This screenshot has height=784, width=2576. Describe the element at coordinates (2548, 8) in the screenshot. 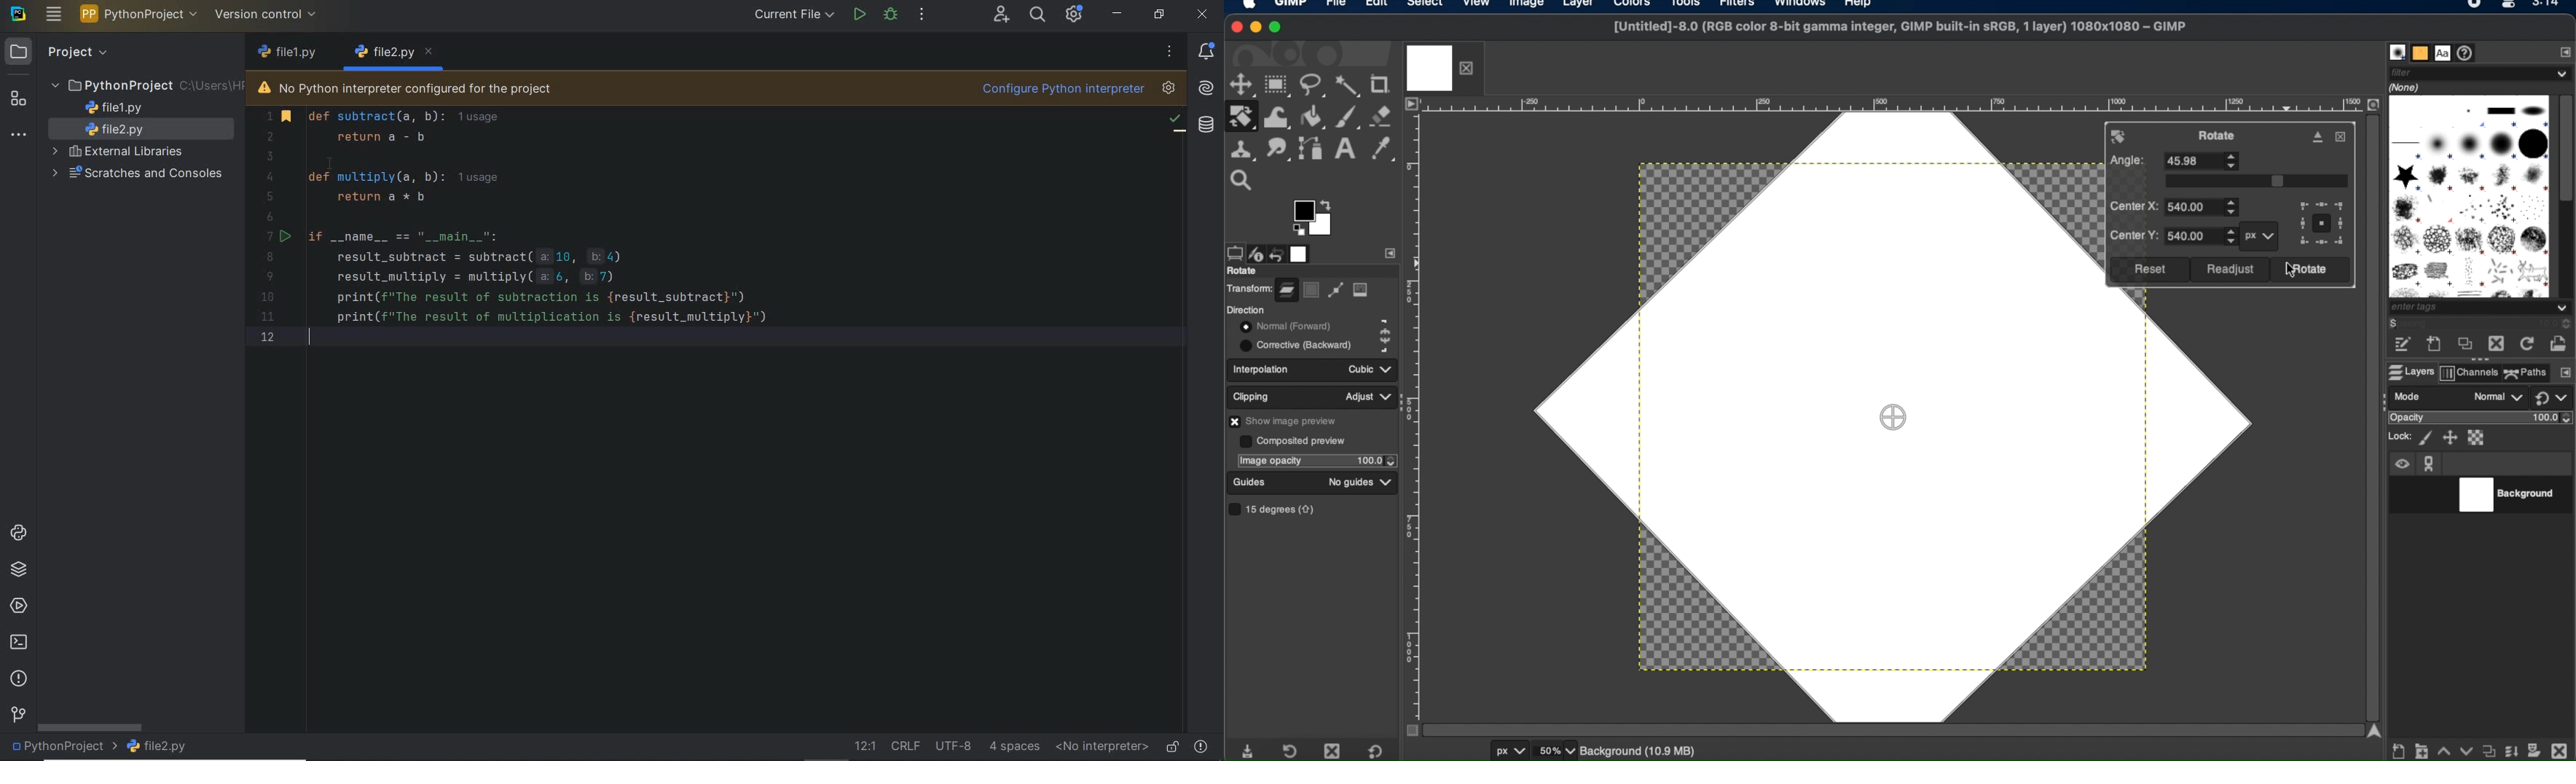

I see `time` at that location.